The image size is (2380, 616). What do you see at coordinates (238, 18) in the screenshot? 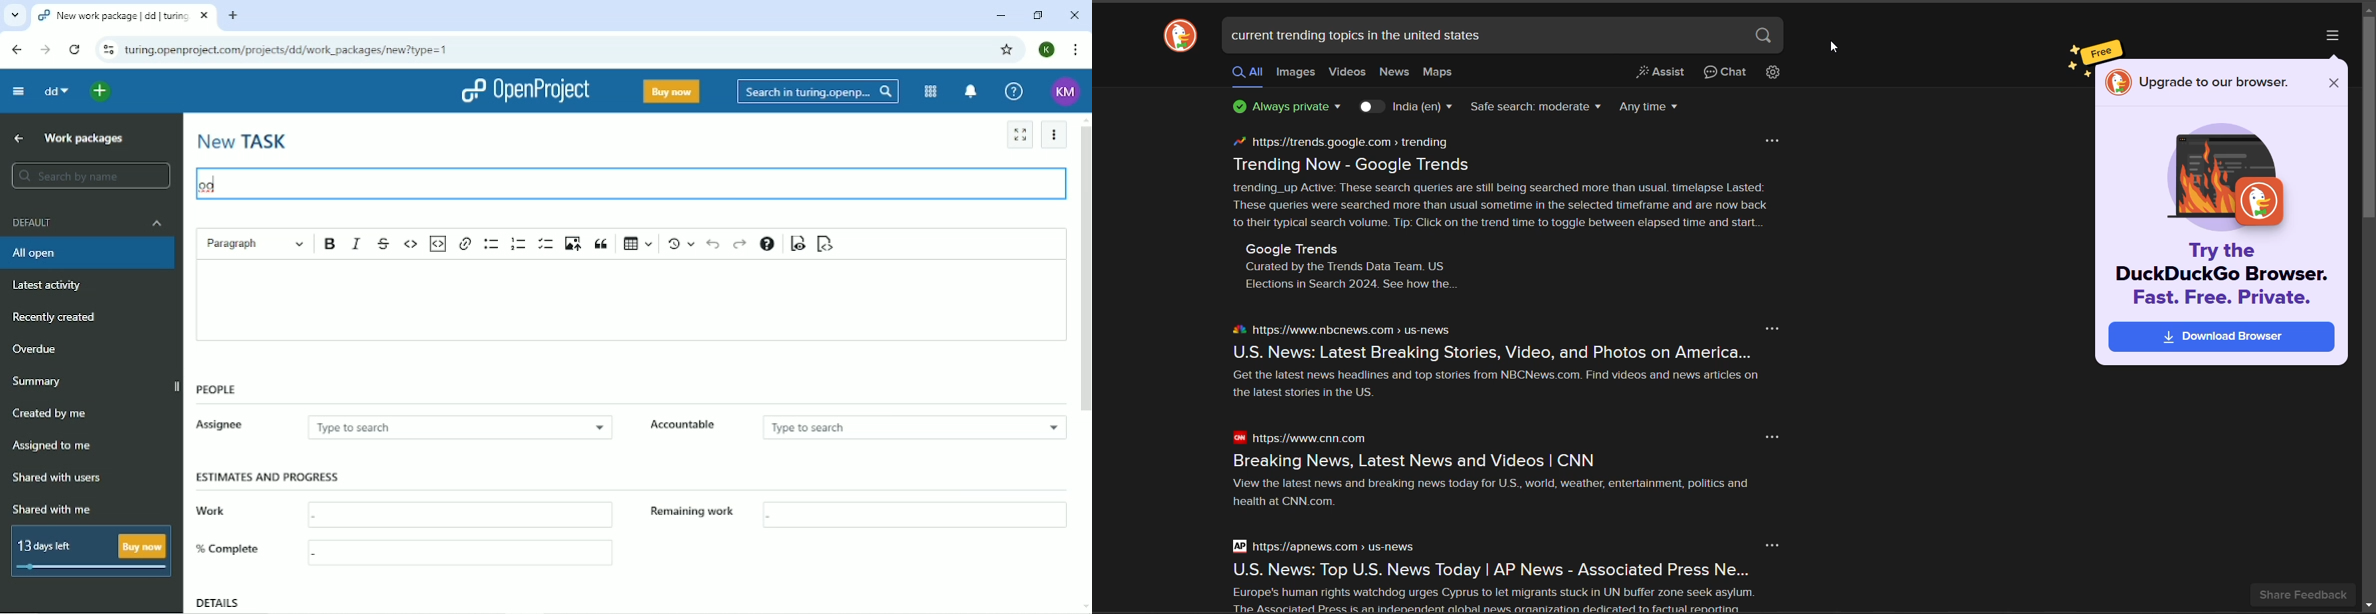
I see `new tab` at bounding box center [238, 18].